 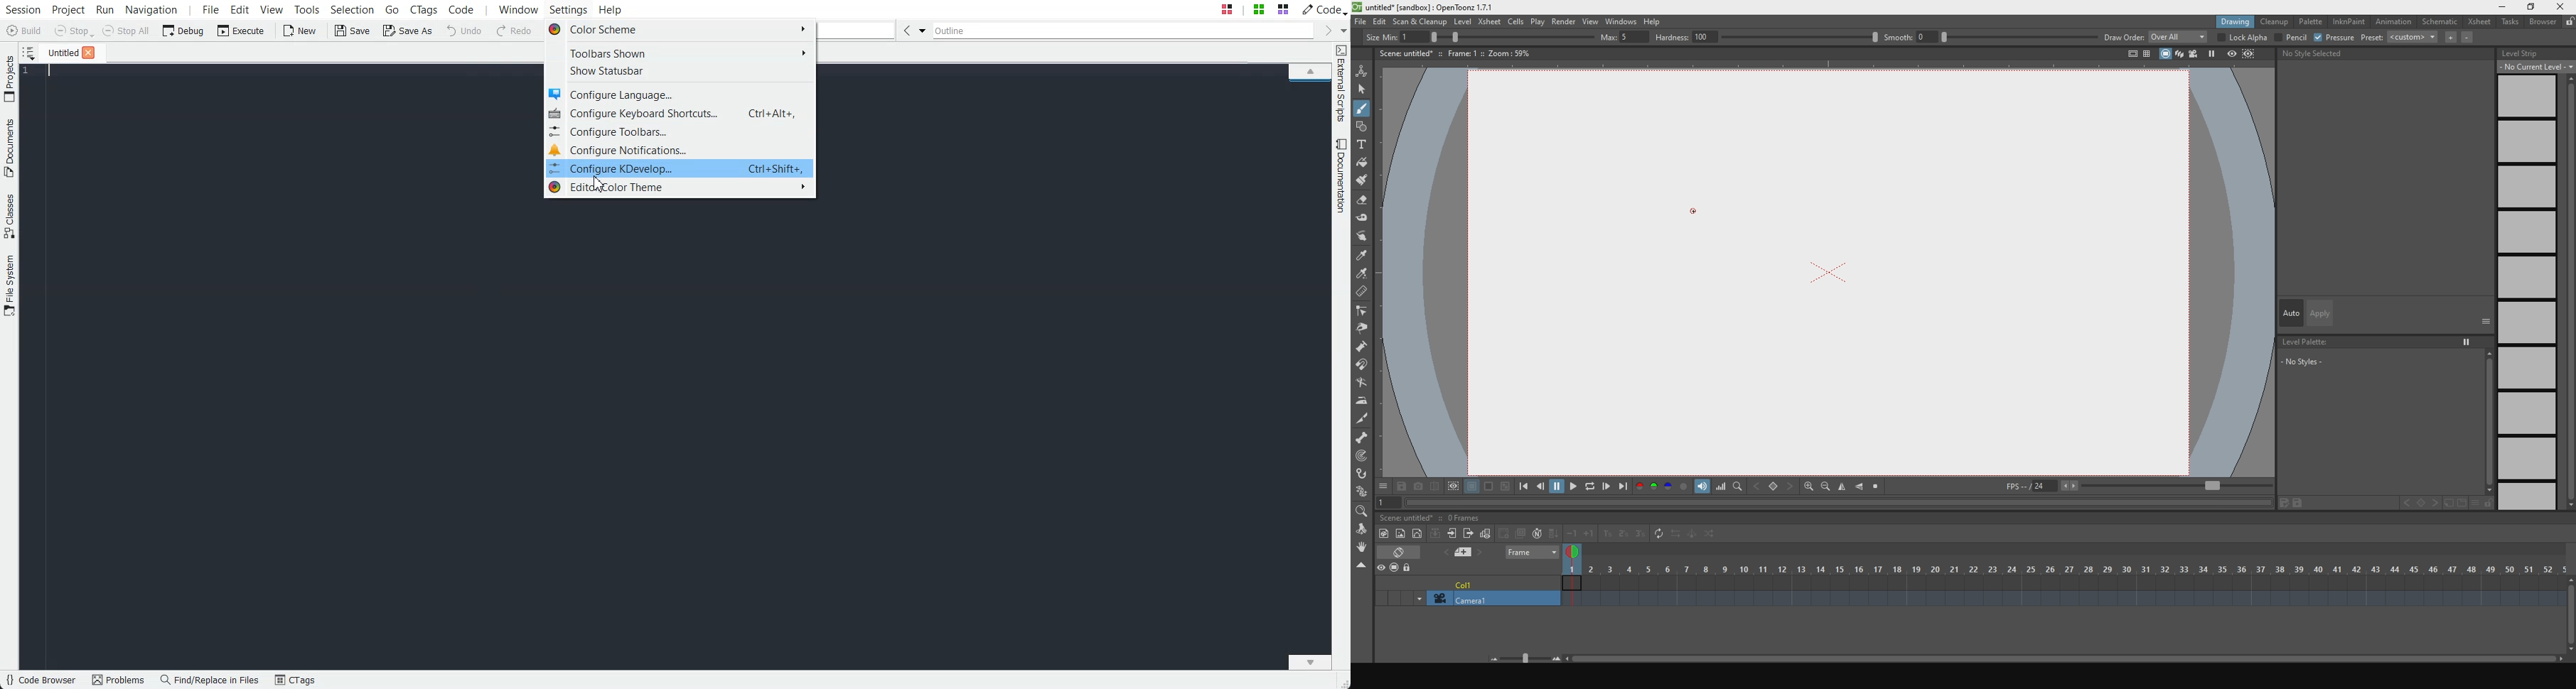 What do you see at coordinates (1363, 512) in the screenshot?
I see `zoom` at bounding box center [1363, 512].